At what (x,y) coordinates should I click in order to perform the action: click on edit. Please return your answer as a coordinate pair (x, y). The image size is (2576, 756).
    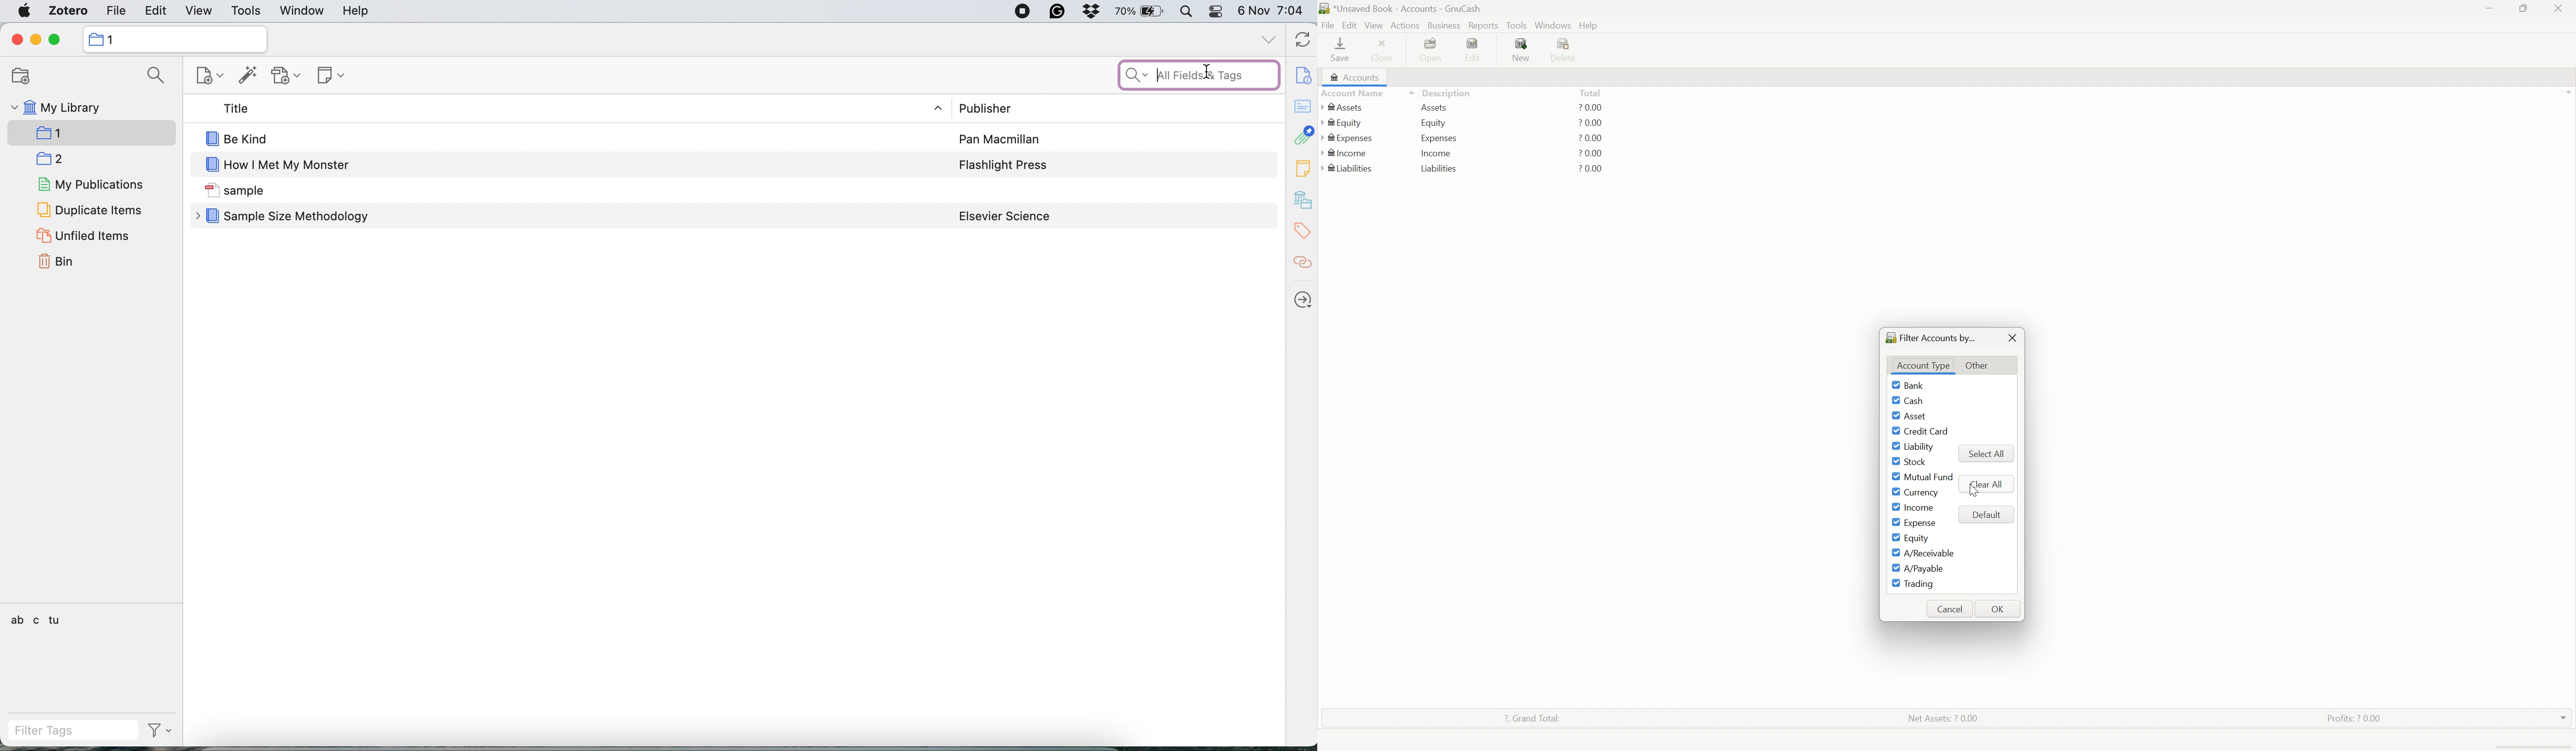
    Looking at the image, I should click on (156, 11).